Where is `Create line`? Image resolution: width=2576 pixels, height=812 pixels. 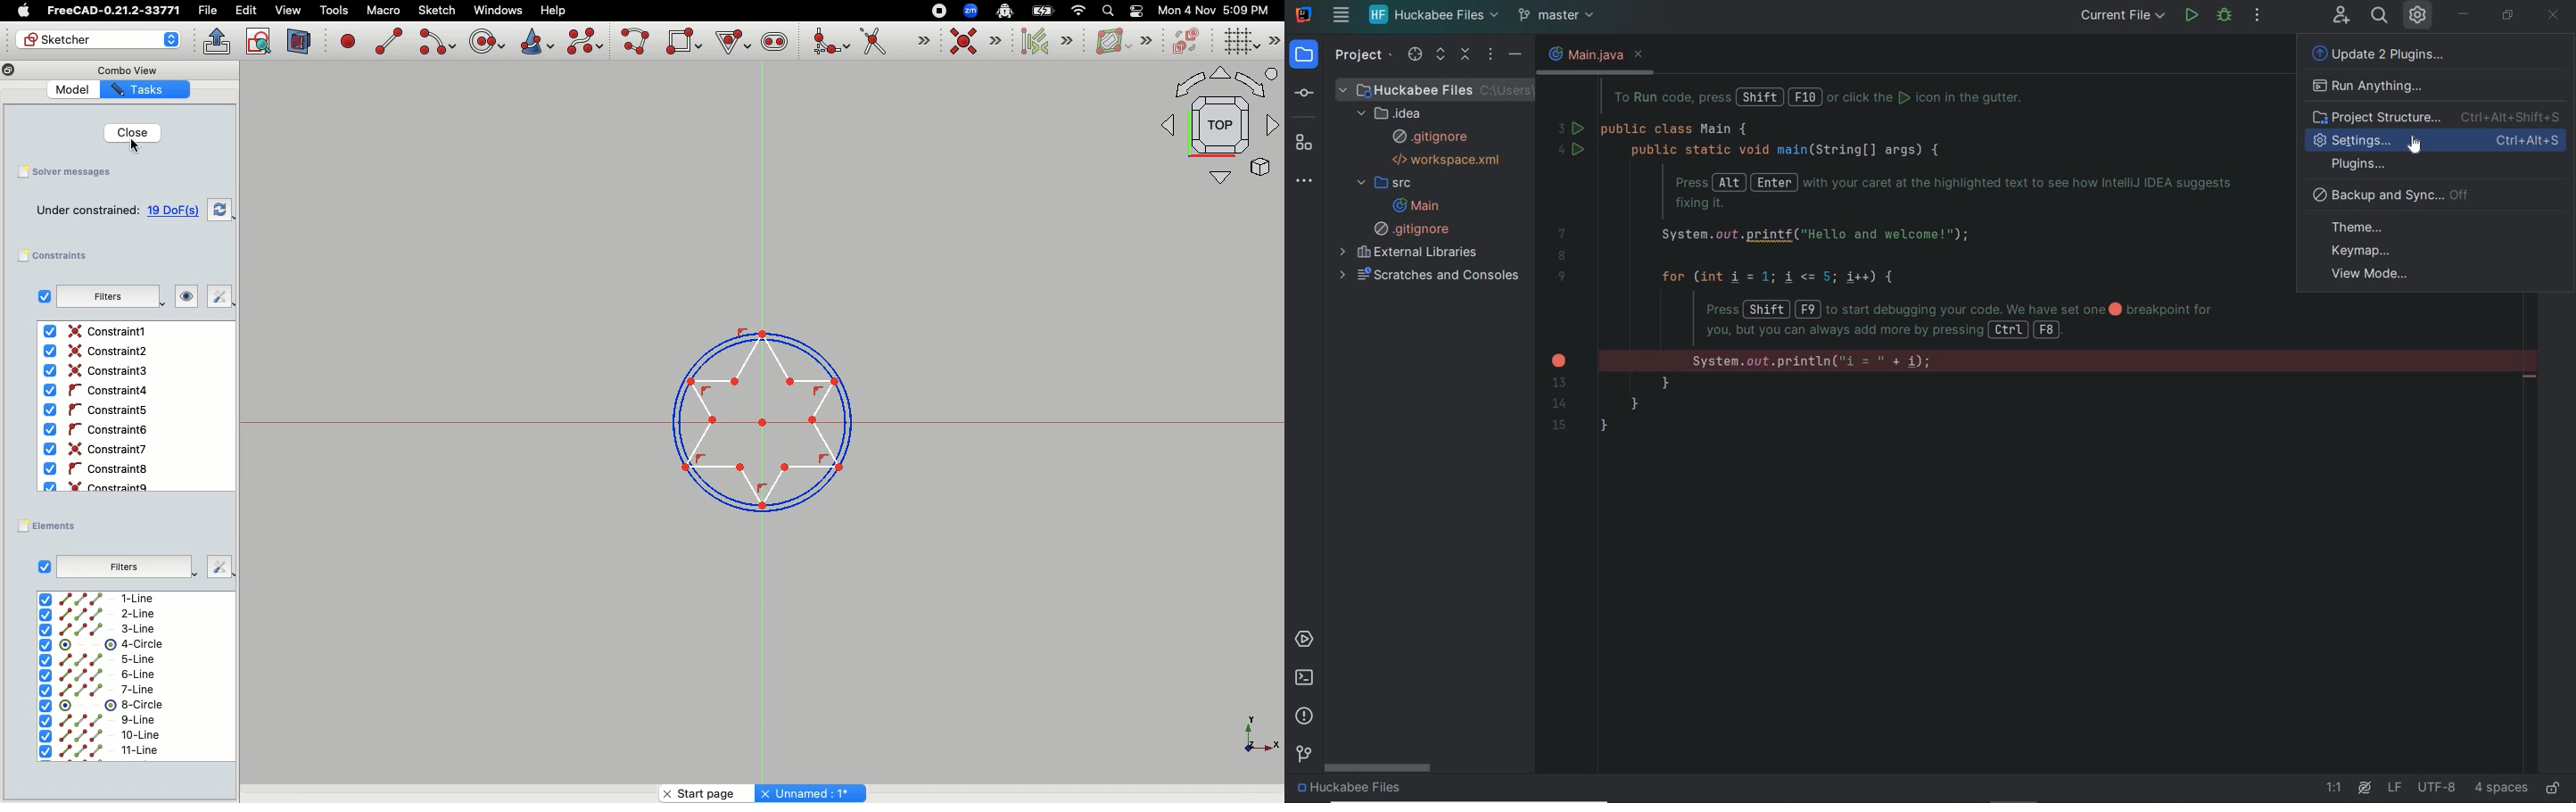
Create line is located at coordinates (389, 41).